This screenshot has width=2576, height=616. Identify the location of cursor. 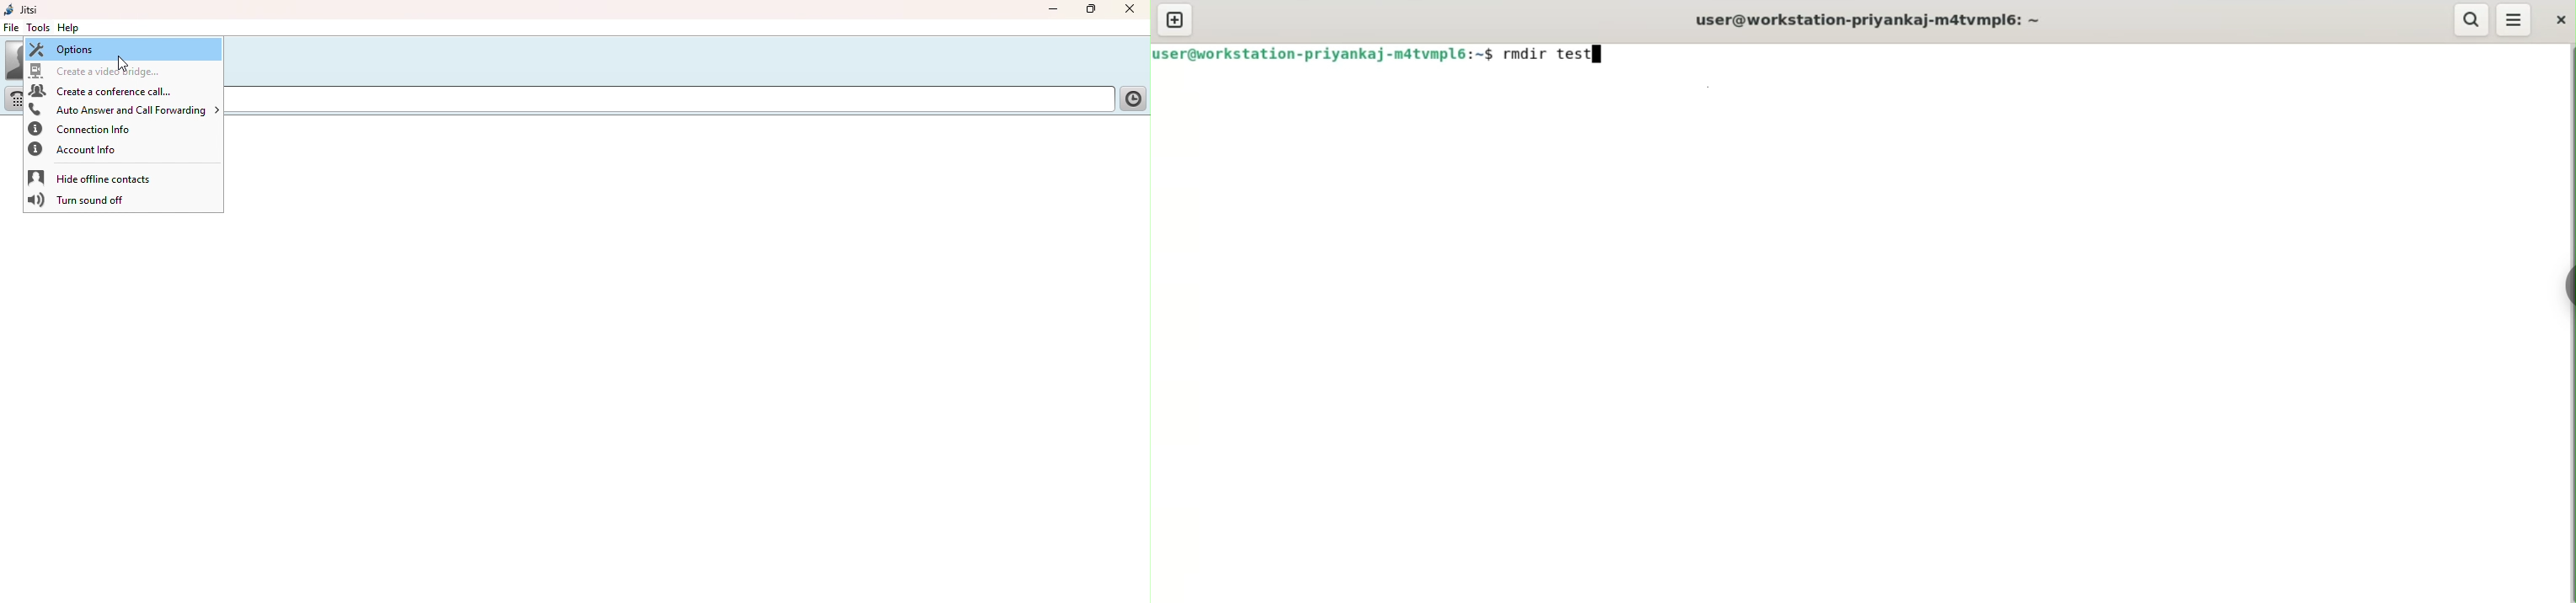
(125, 65).